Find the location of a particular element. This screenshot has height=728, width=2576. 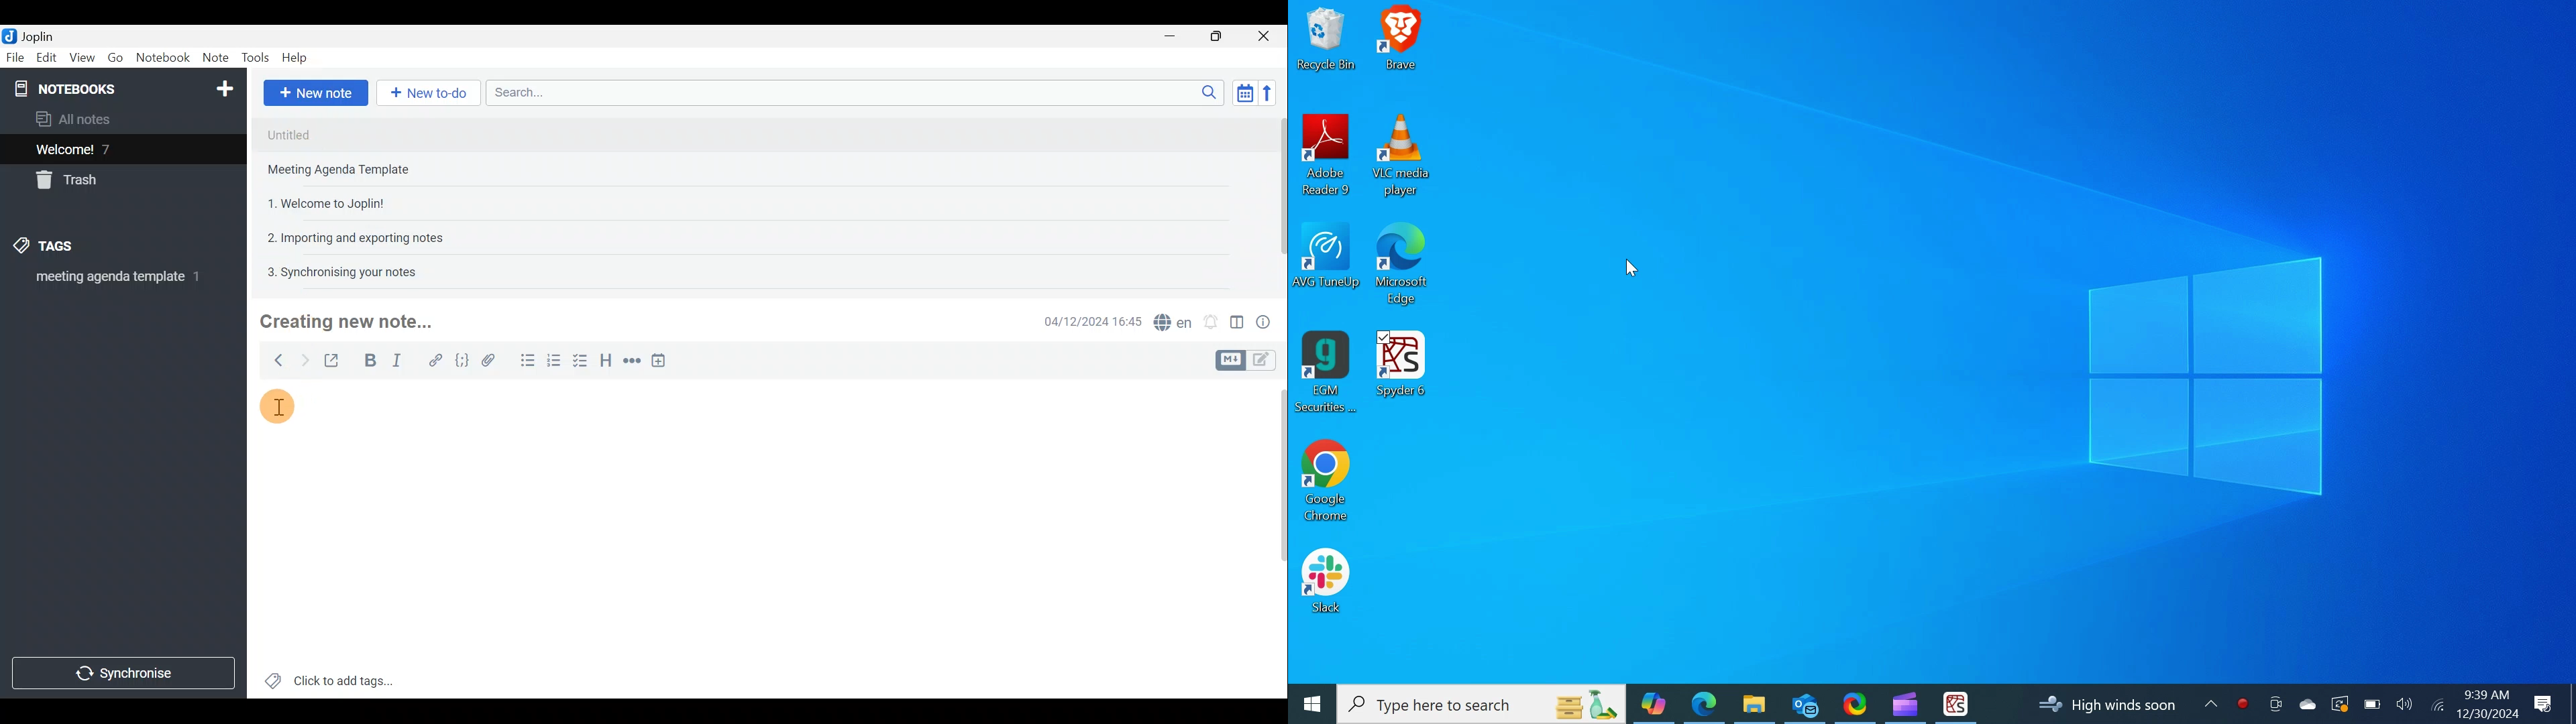

View is located at coordinates (83, 58).